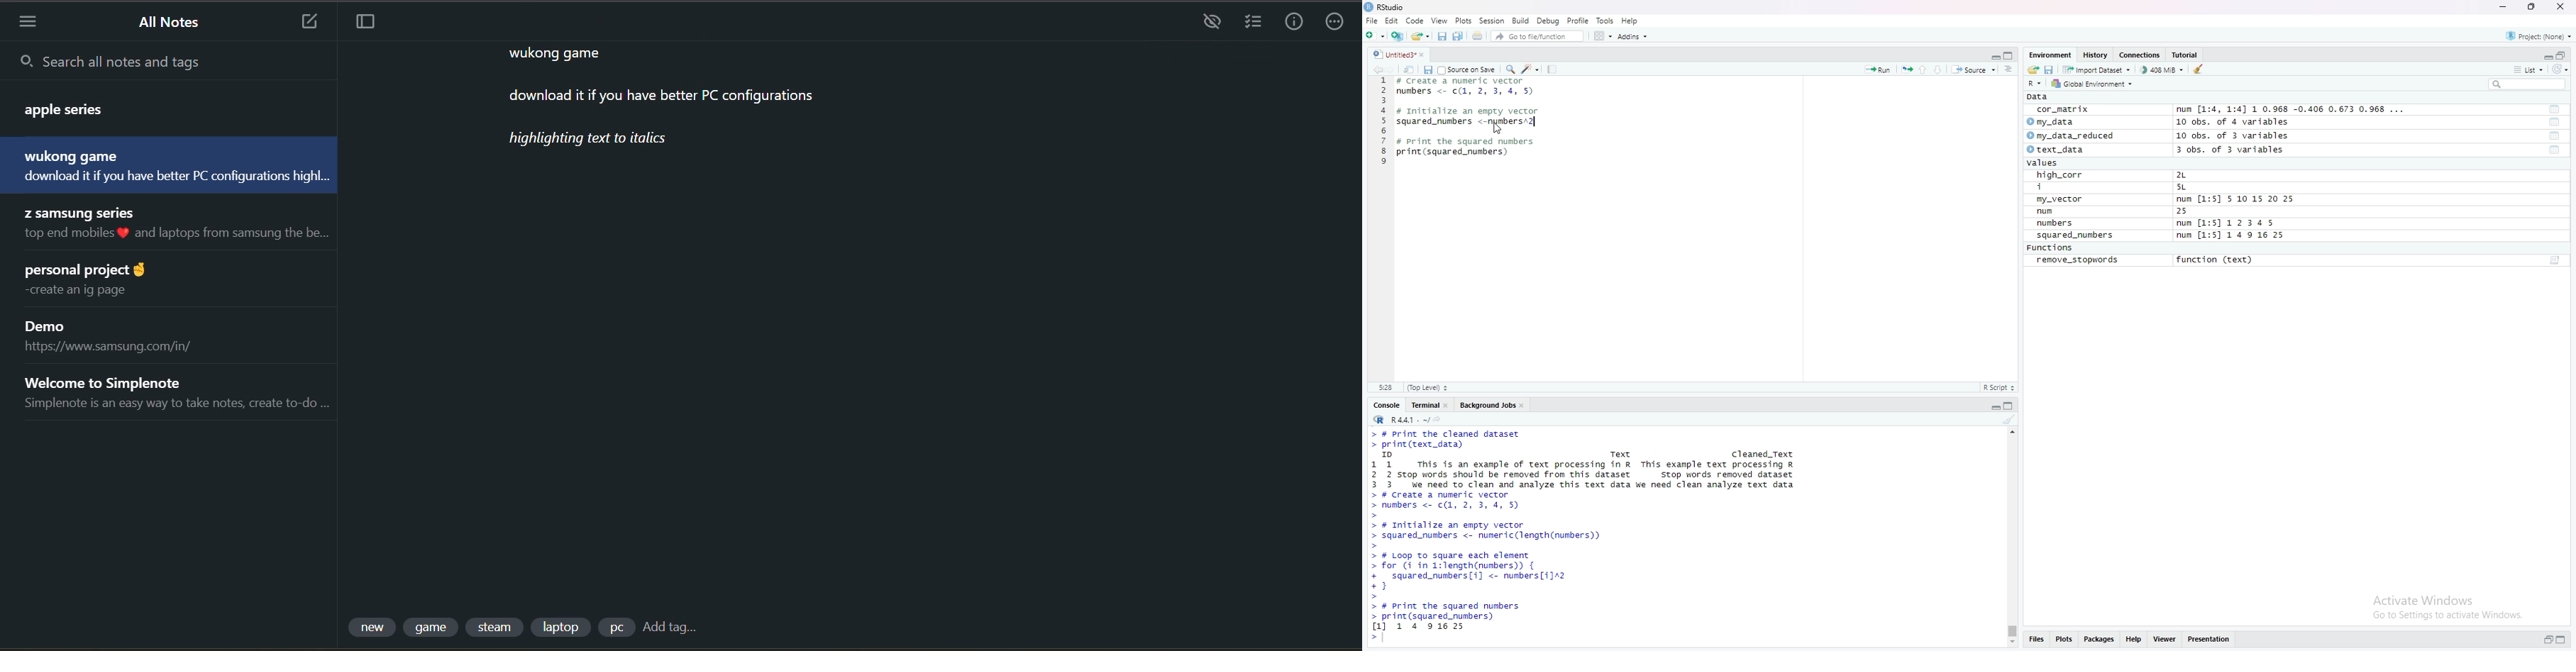  Describe the element at coordinates (2036, 641) in the screenshot. I see `Files` at that location.